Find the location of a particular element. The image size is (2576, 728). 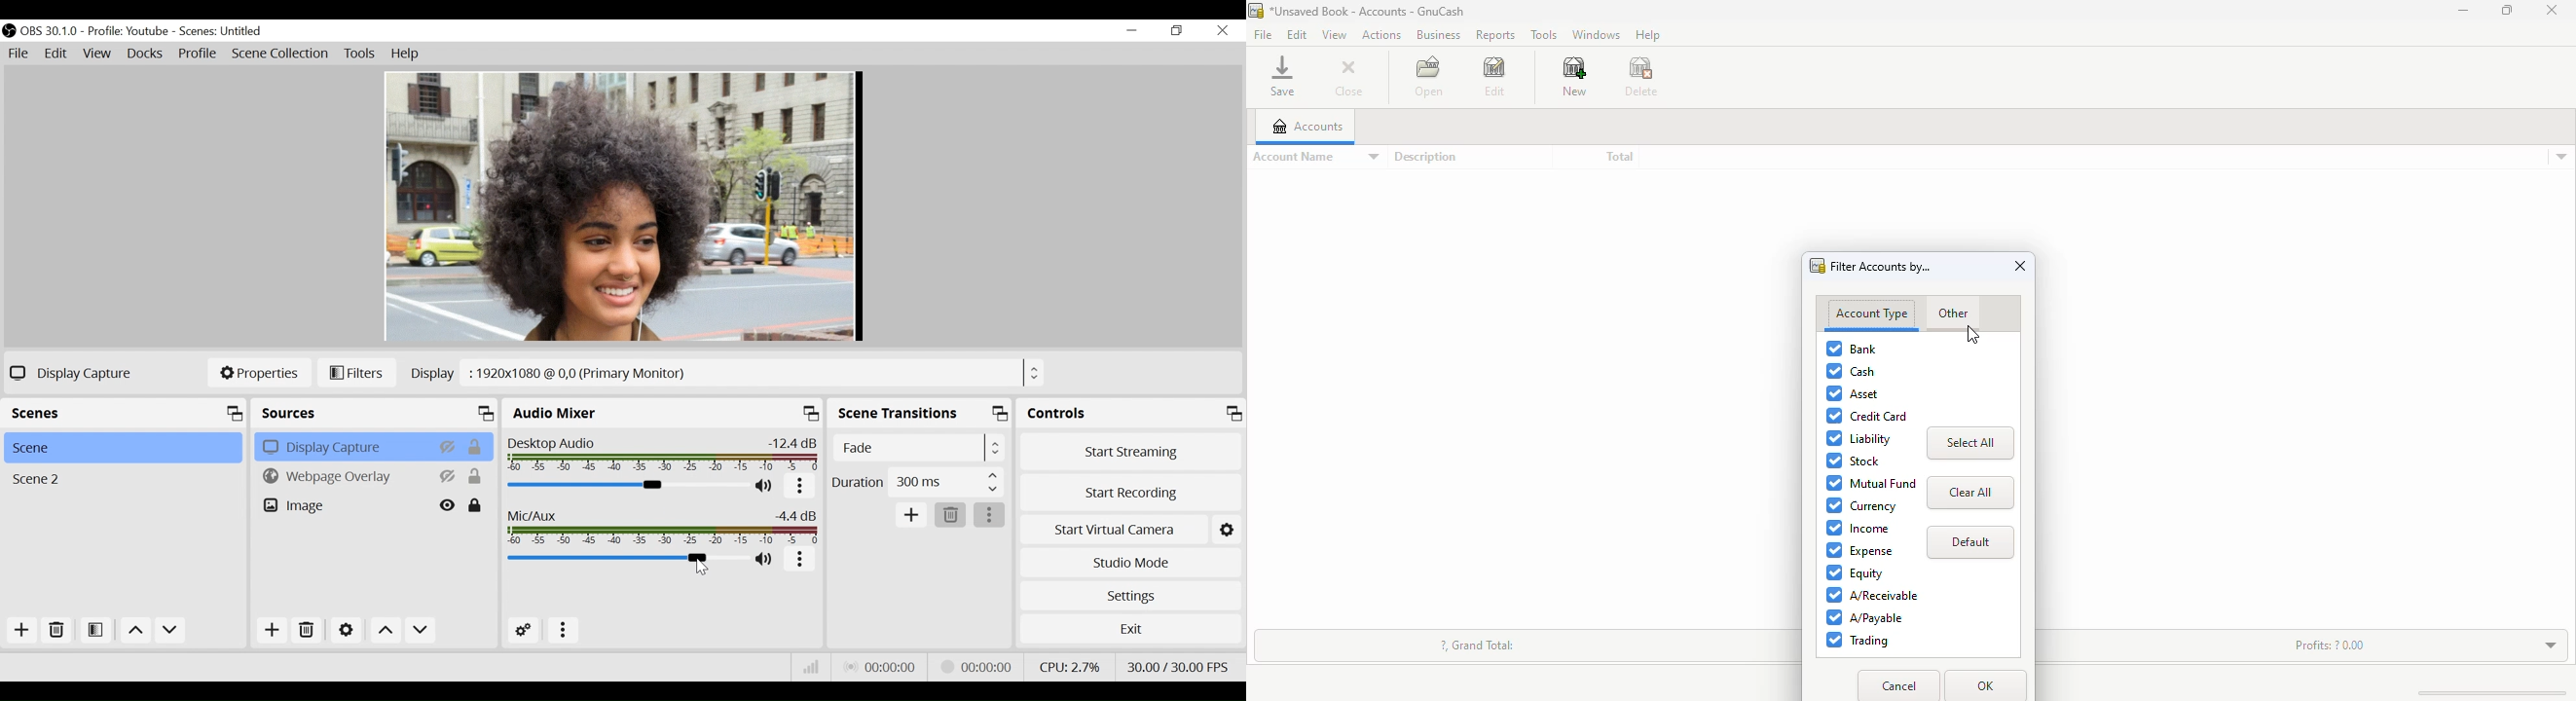

close is located at coordinates (2552, 11).